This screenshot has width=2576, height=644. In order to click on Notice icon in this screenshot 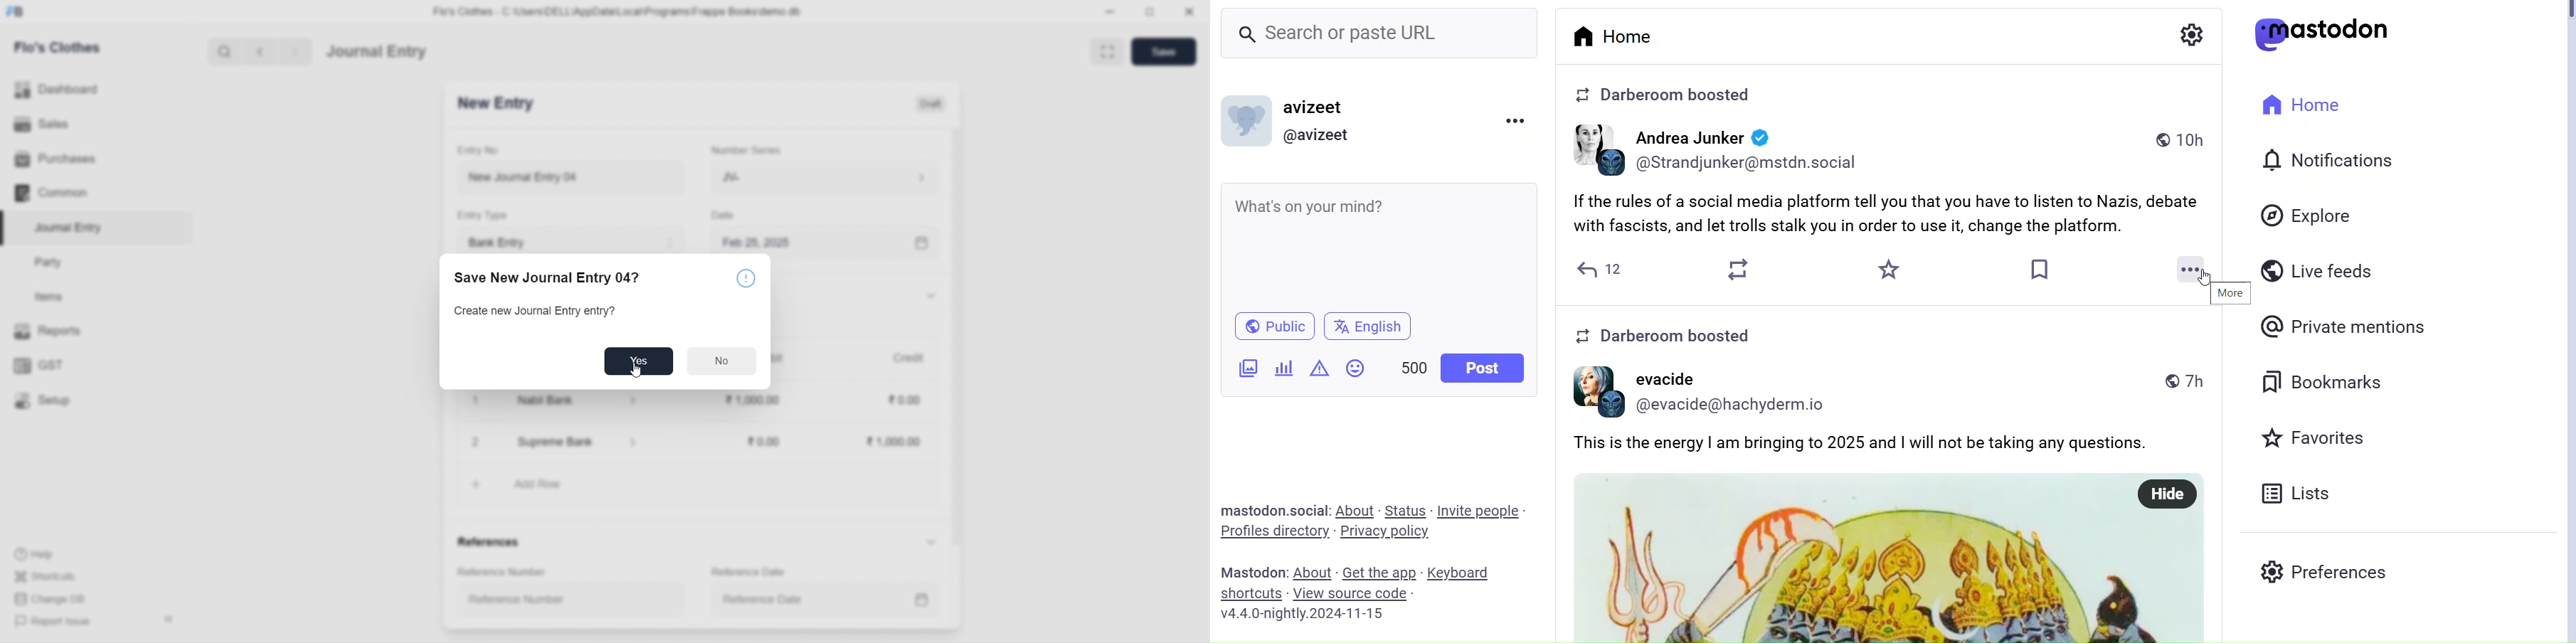, I will do `click(748, 279)`.